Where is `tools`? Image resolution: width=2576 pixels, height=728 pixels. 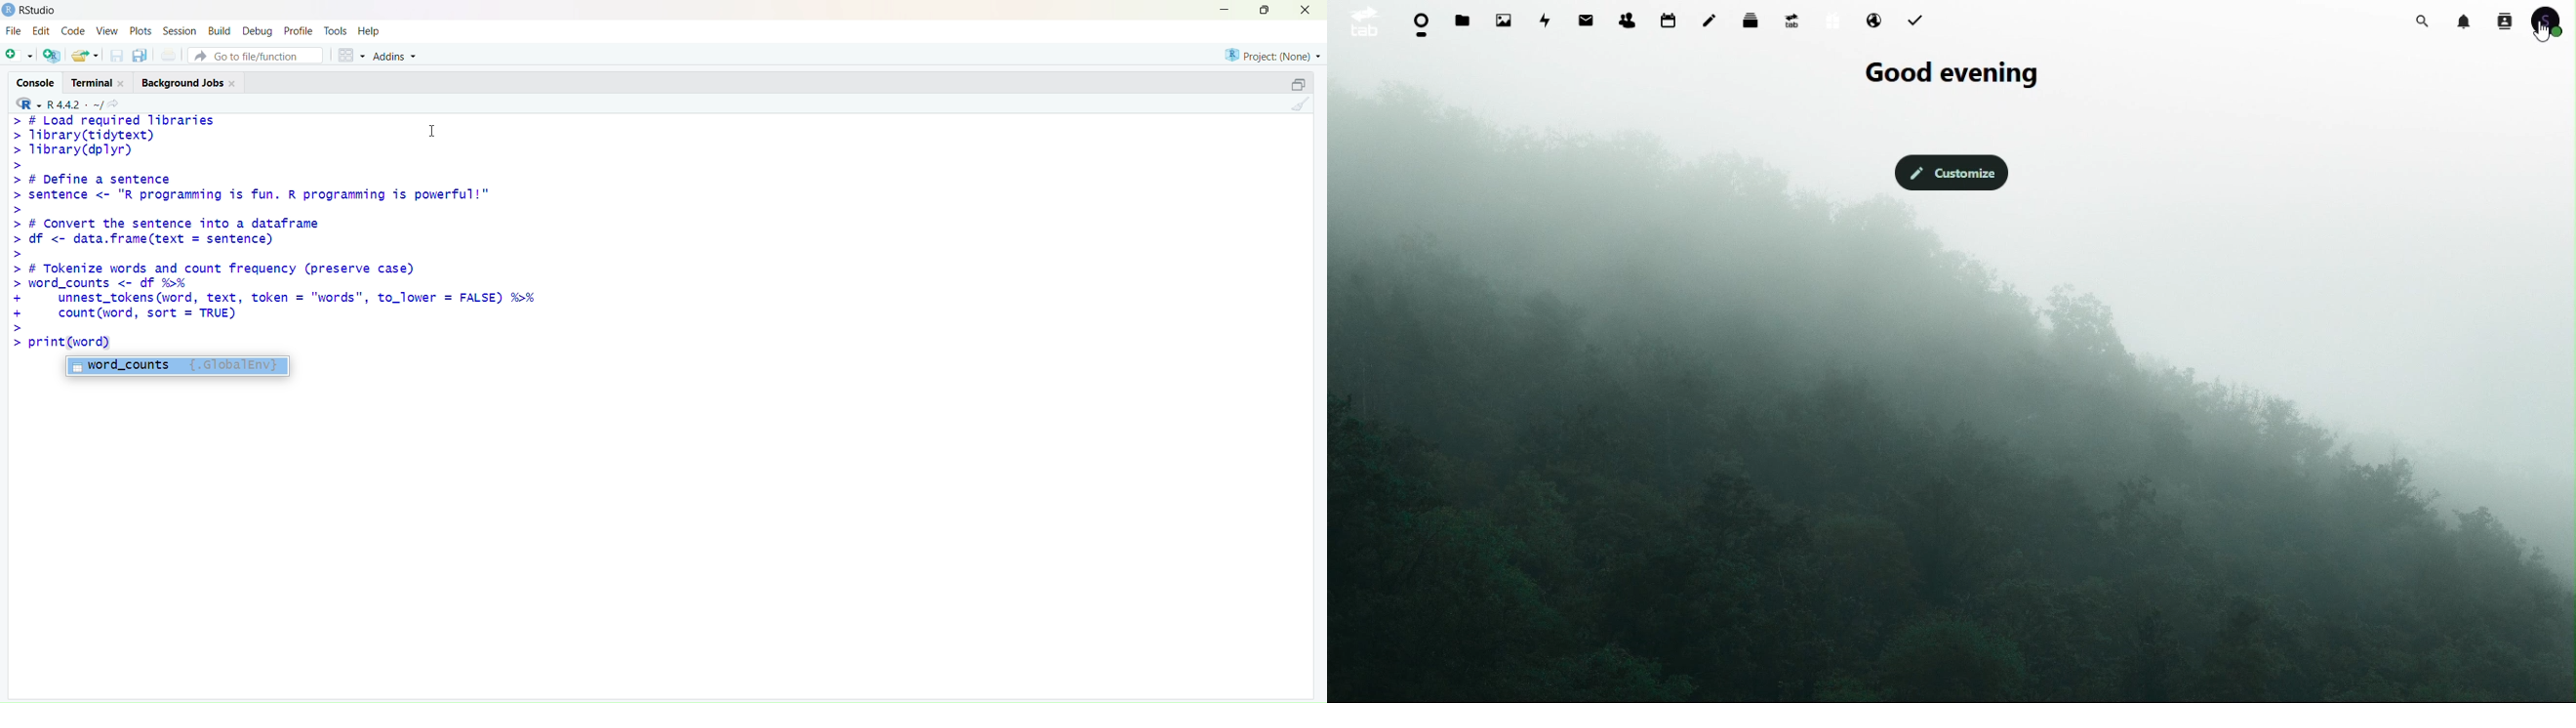 tools is located at coordinates (335, 30).